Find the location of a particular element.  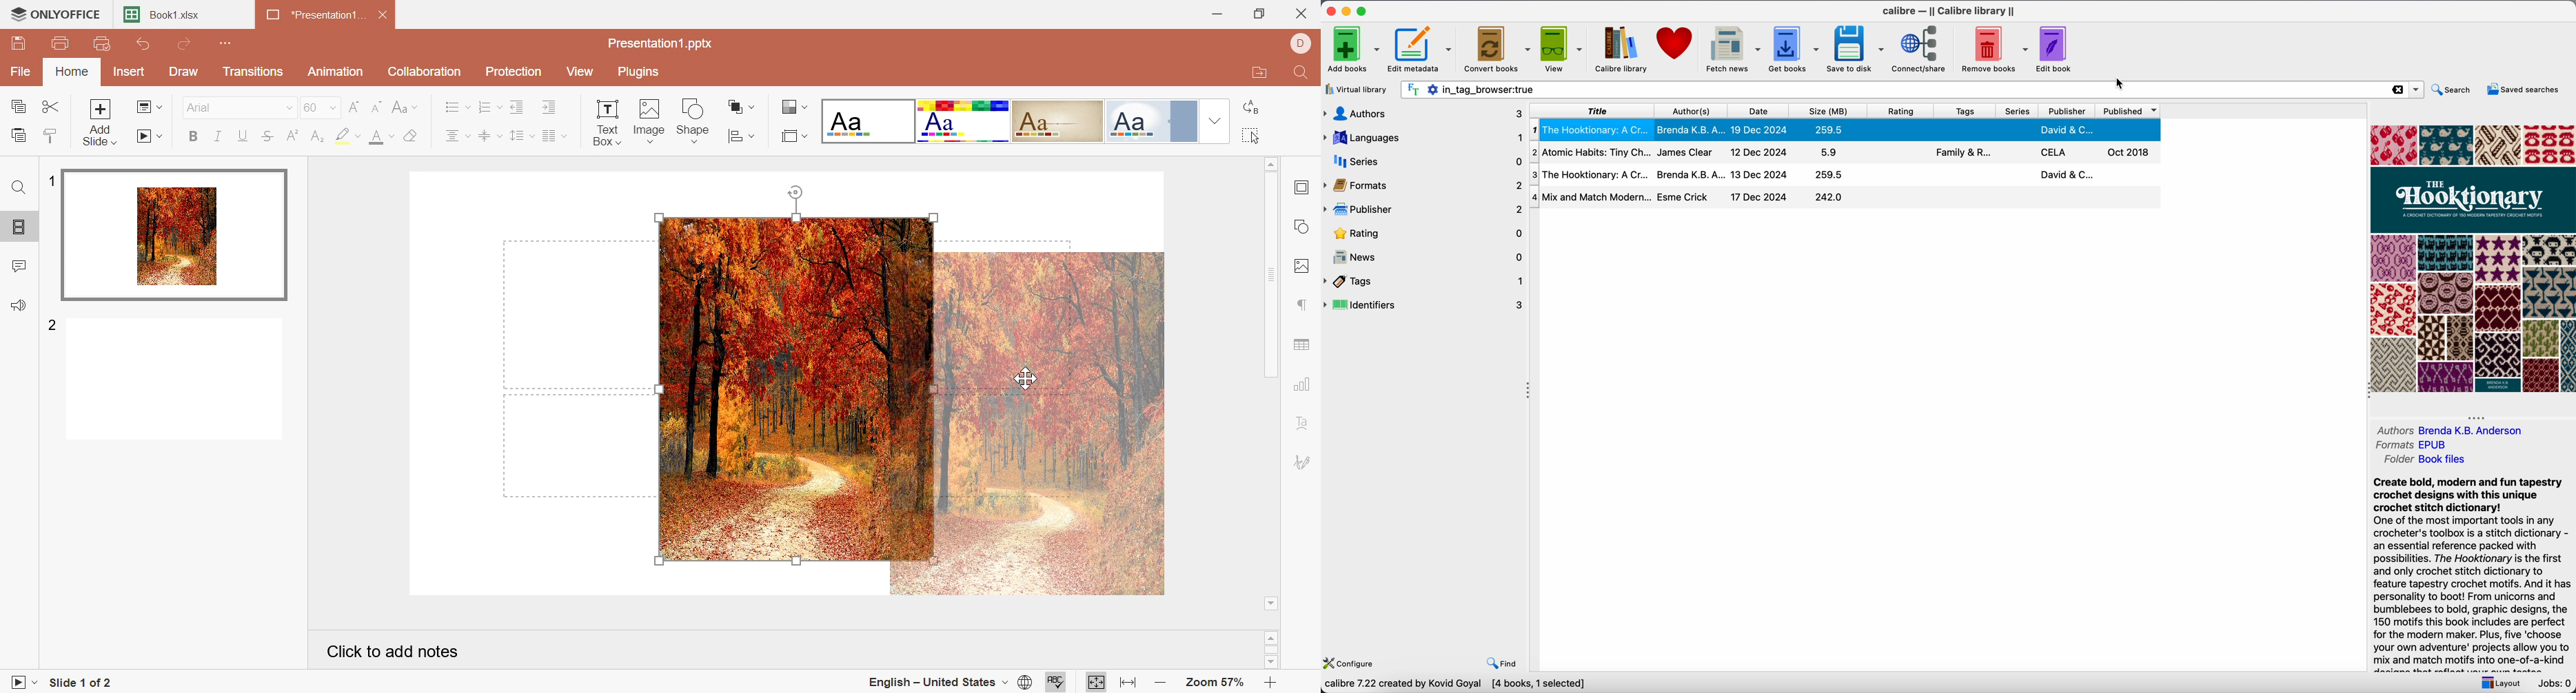

Draw is located at coordinates (185, 71).